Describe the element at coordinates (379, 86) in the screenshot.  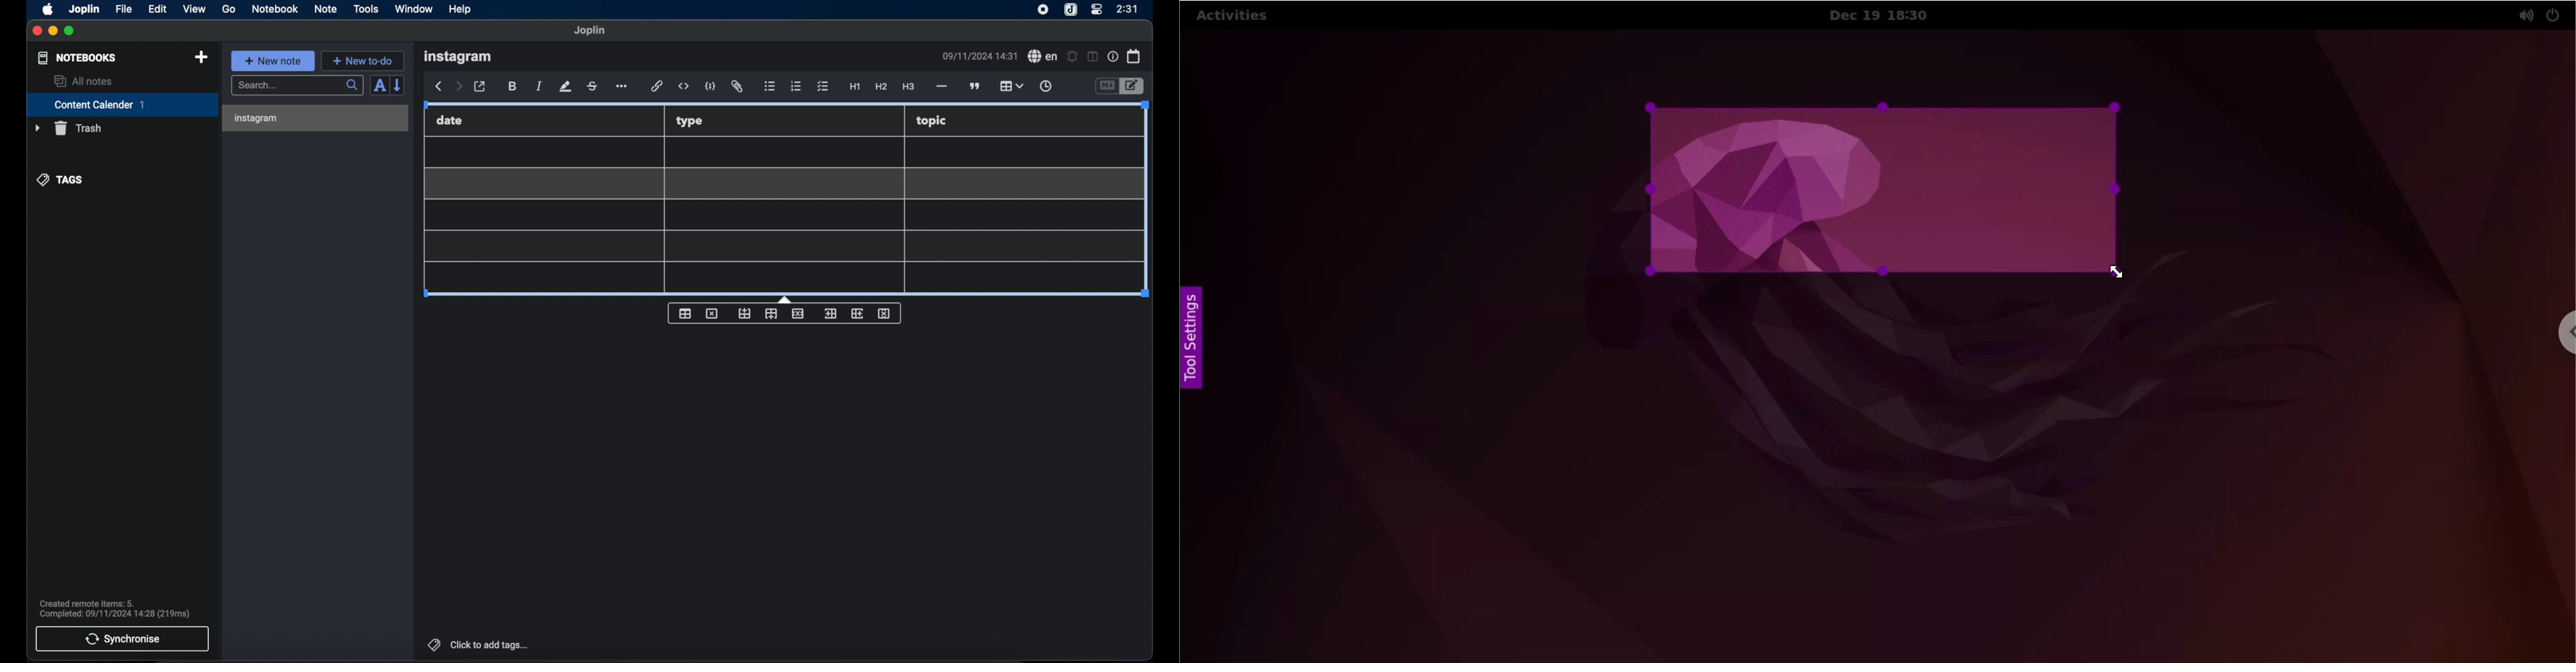
I see `toggle sort order field` at that location.